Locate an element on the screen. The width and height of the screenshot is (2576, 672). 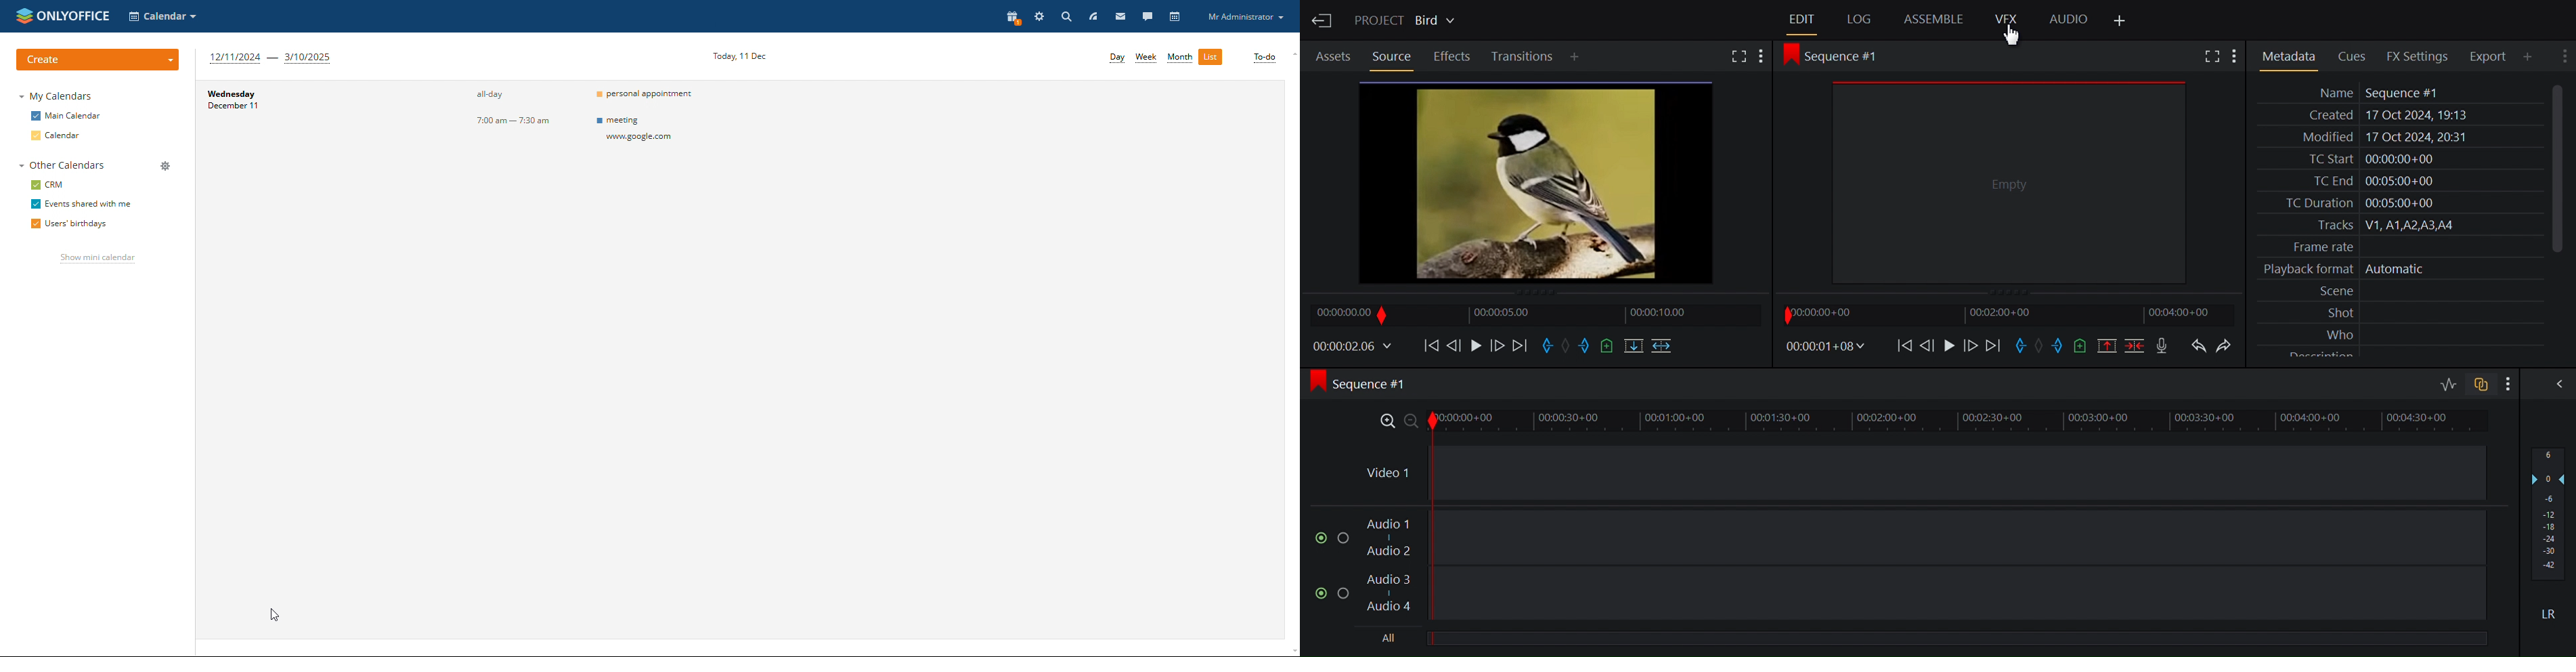
profile is located at coordinates (1243, 16).